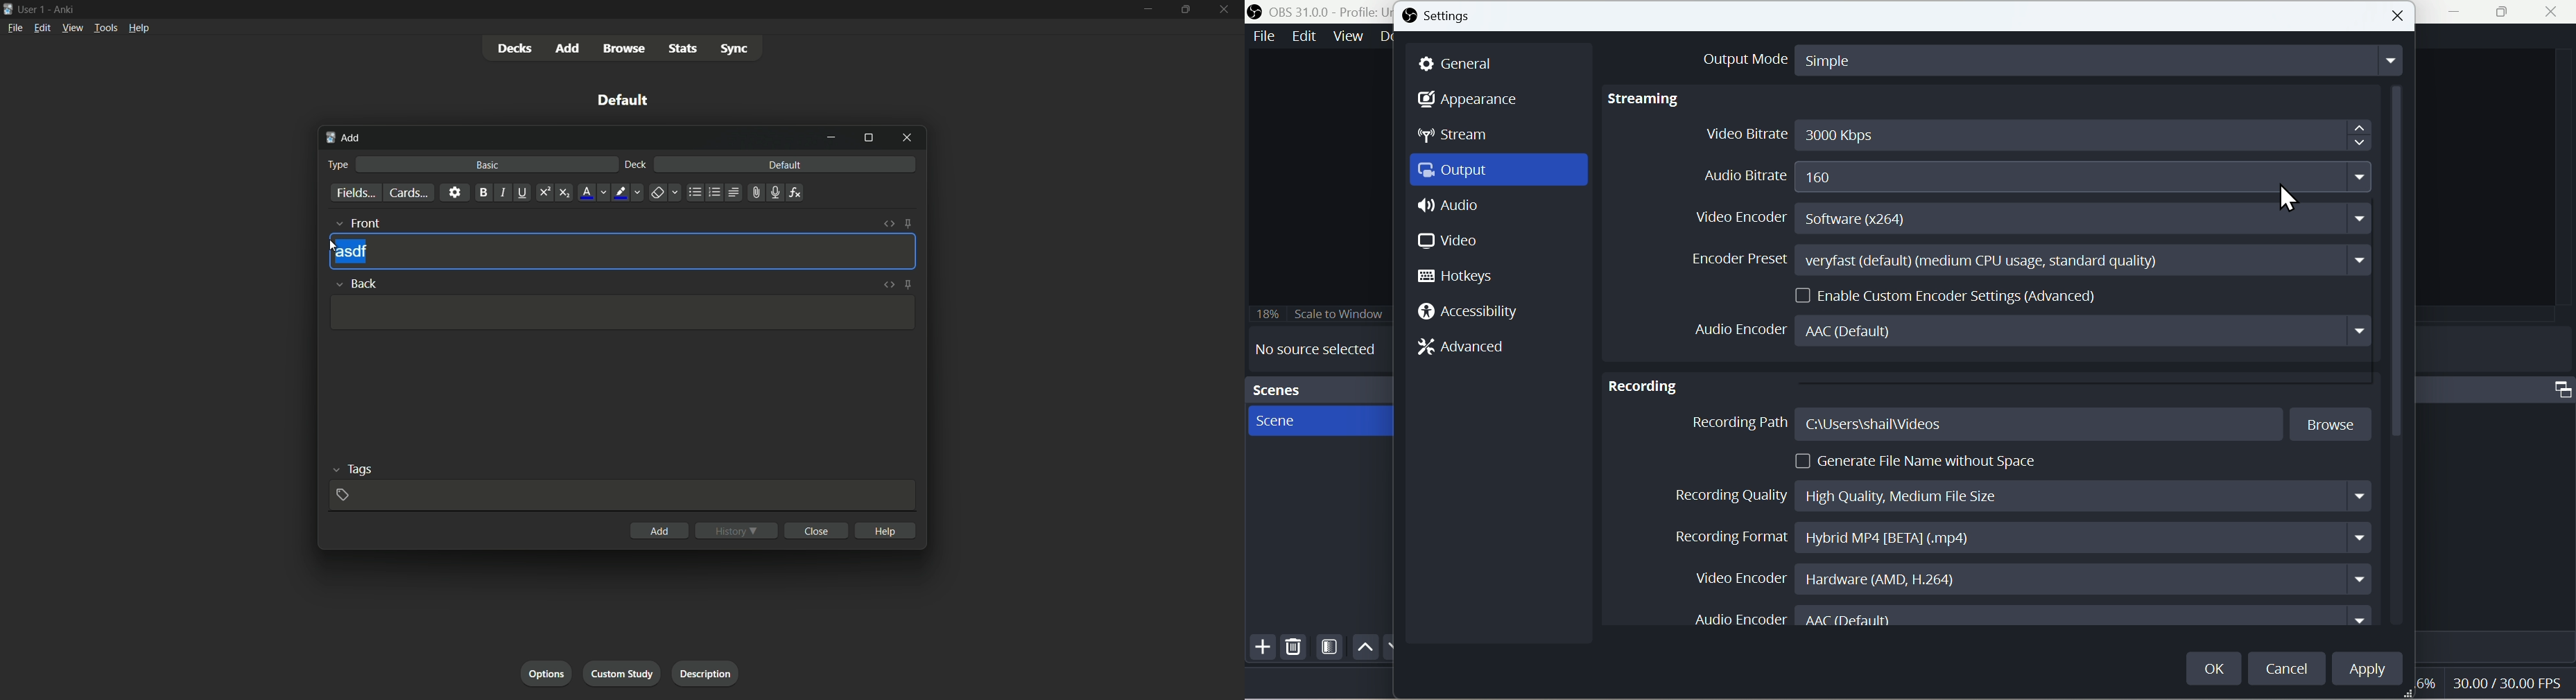 Image resolution: width=2576 pixels, height=700 pixels. I want to click on Video Bitrate, so click(2035, 134).